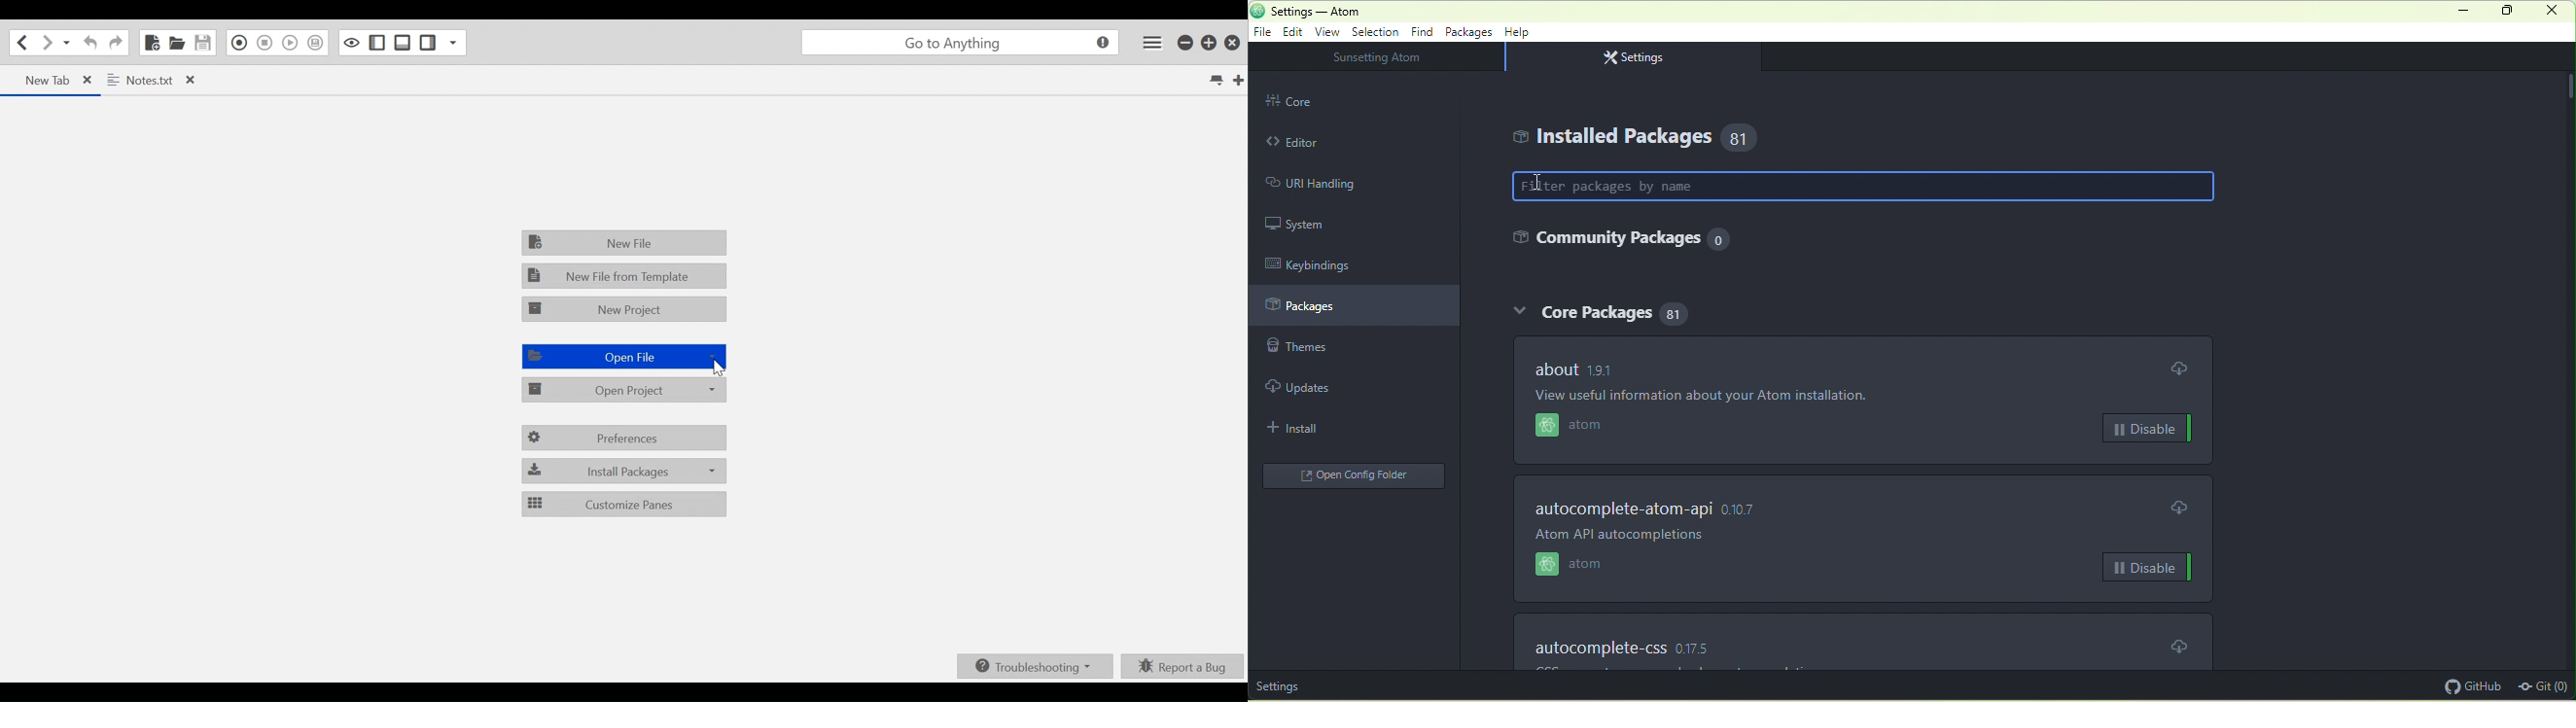  Describe the element at coordinates (2179, 507) in the screenshot. I see `update` at that location.